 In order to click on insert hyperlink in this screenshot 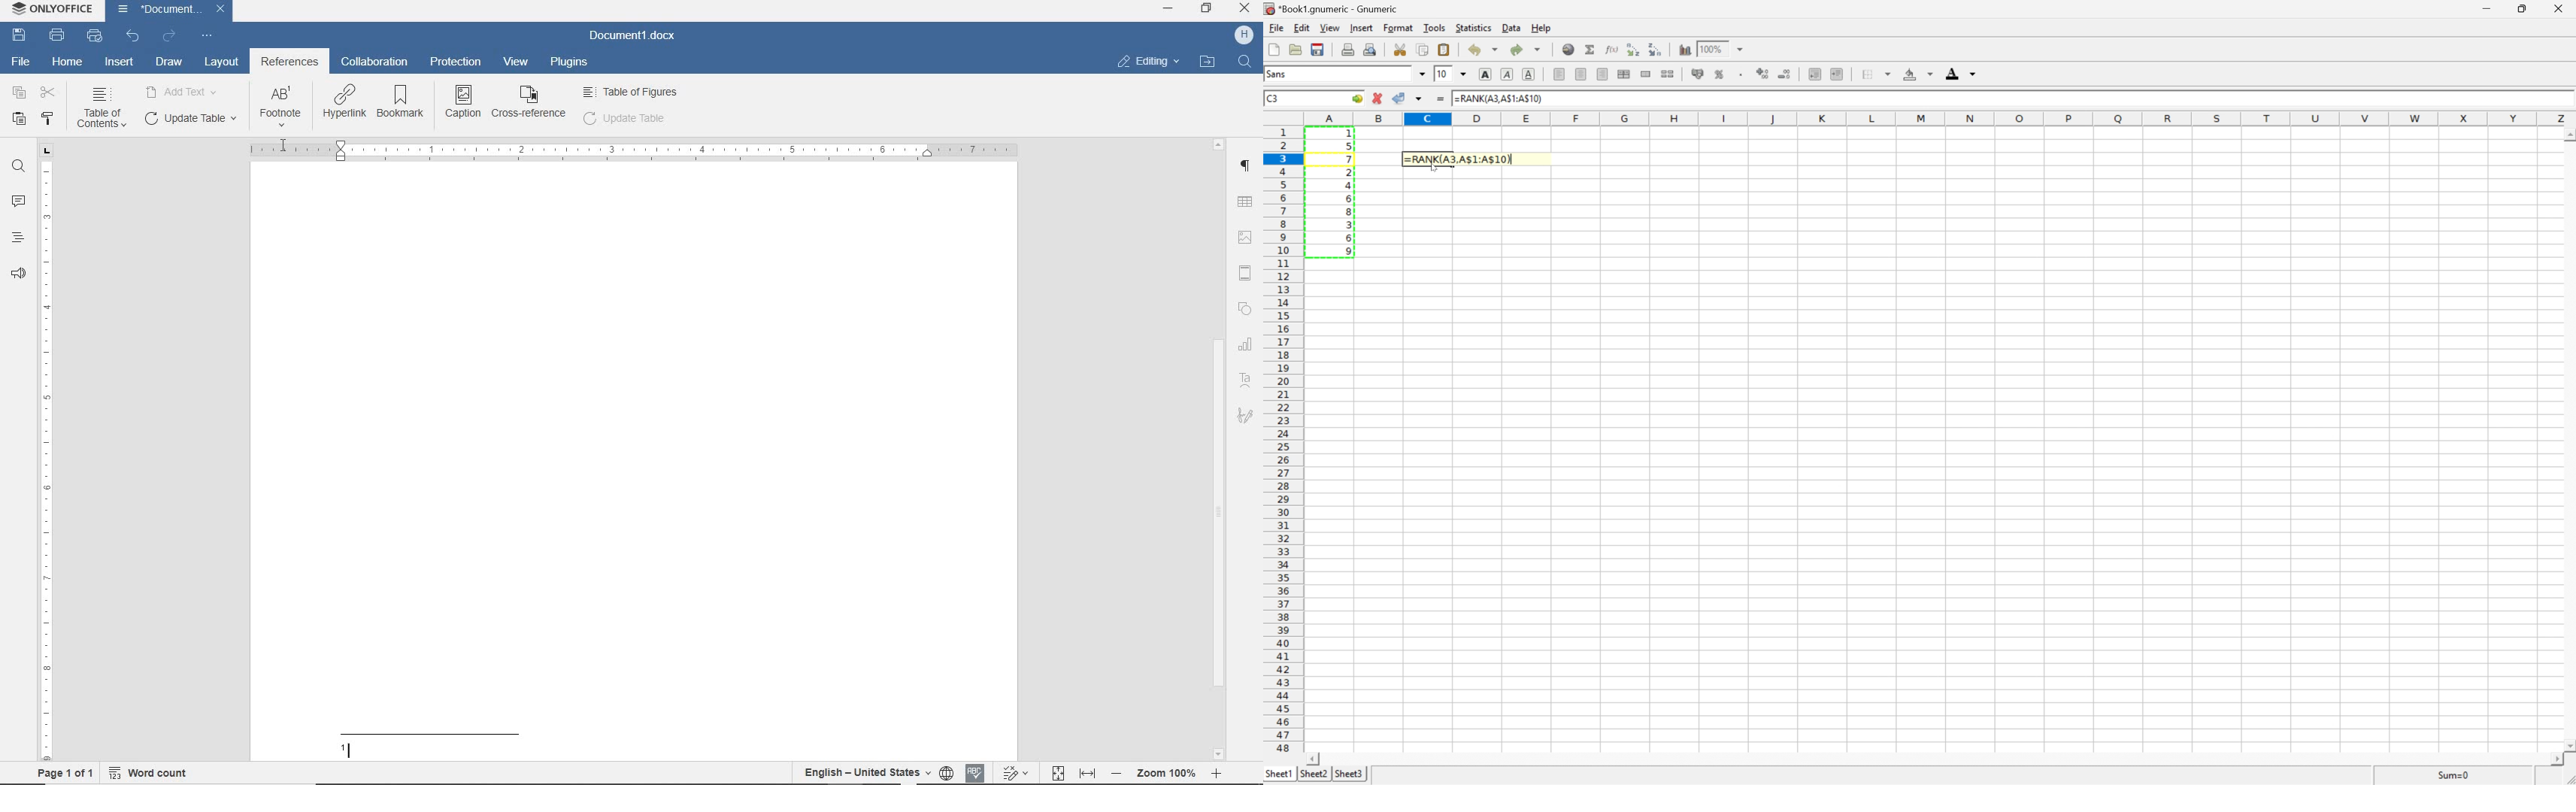, I will do `click(1566, 49)`.